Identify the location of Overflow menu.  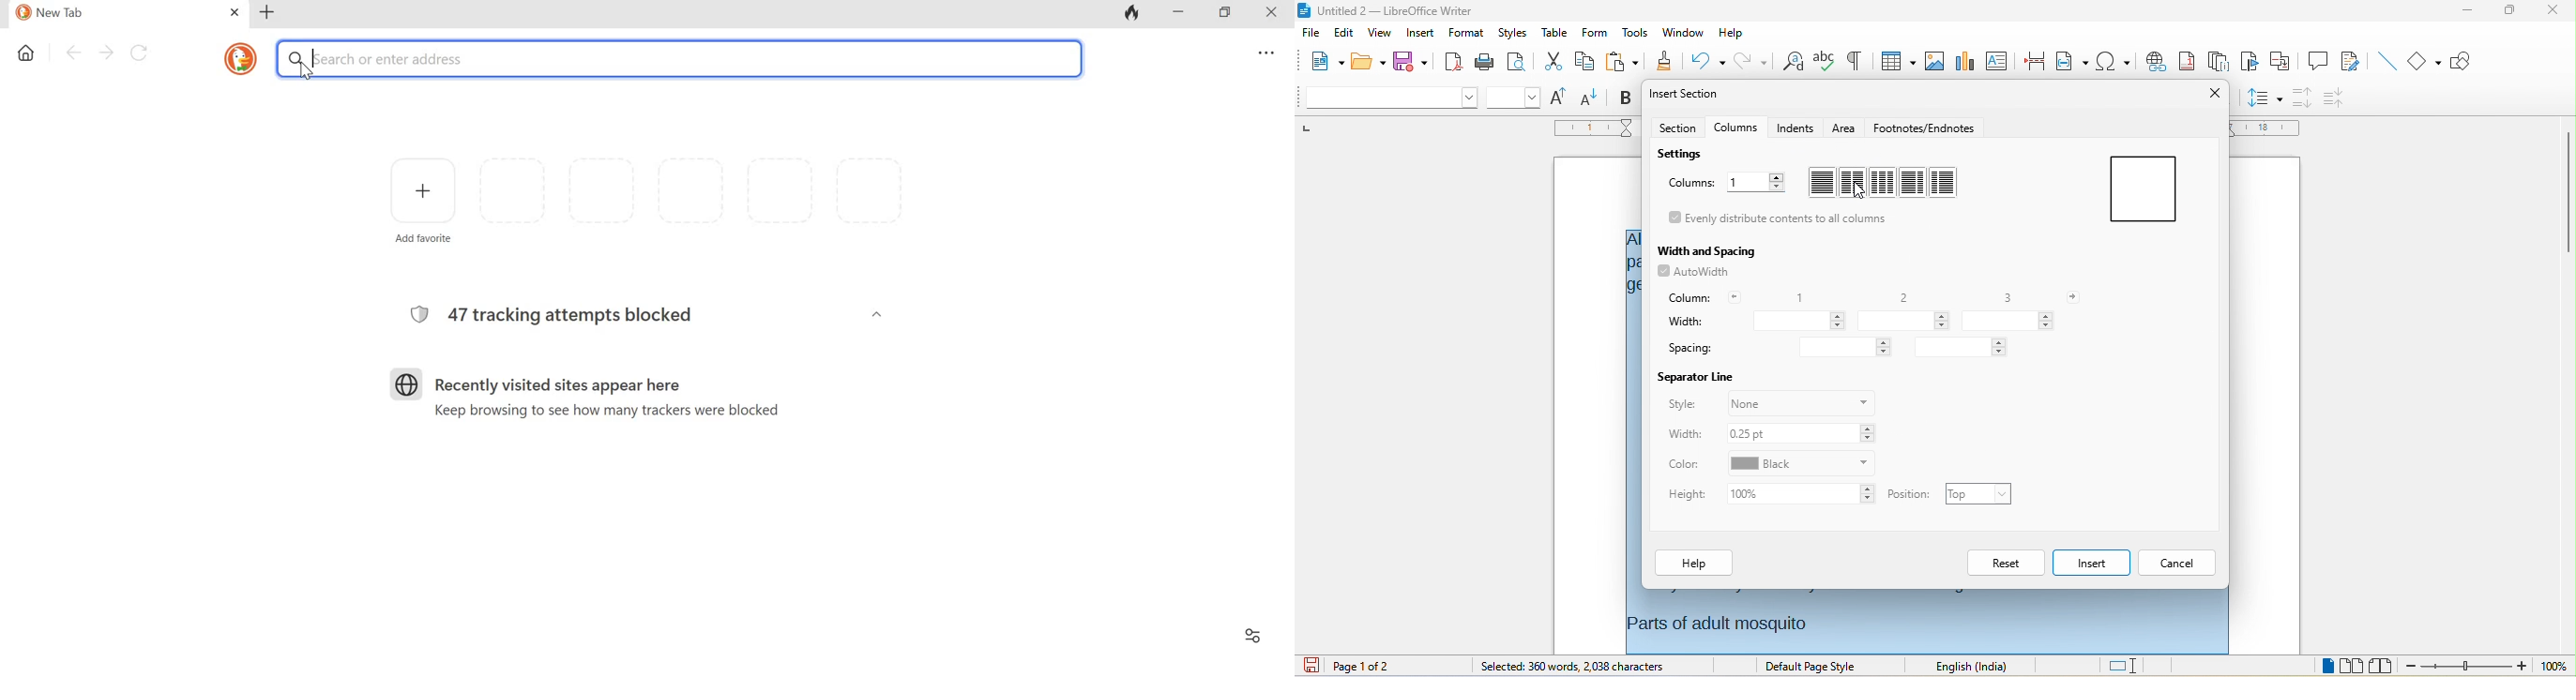
(1263, 51).